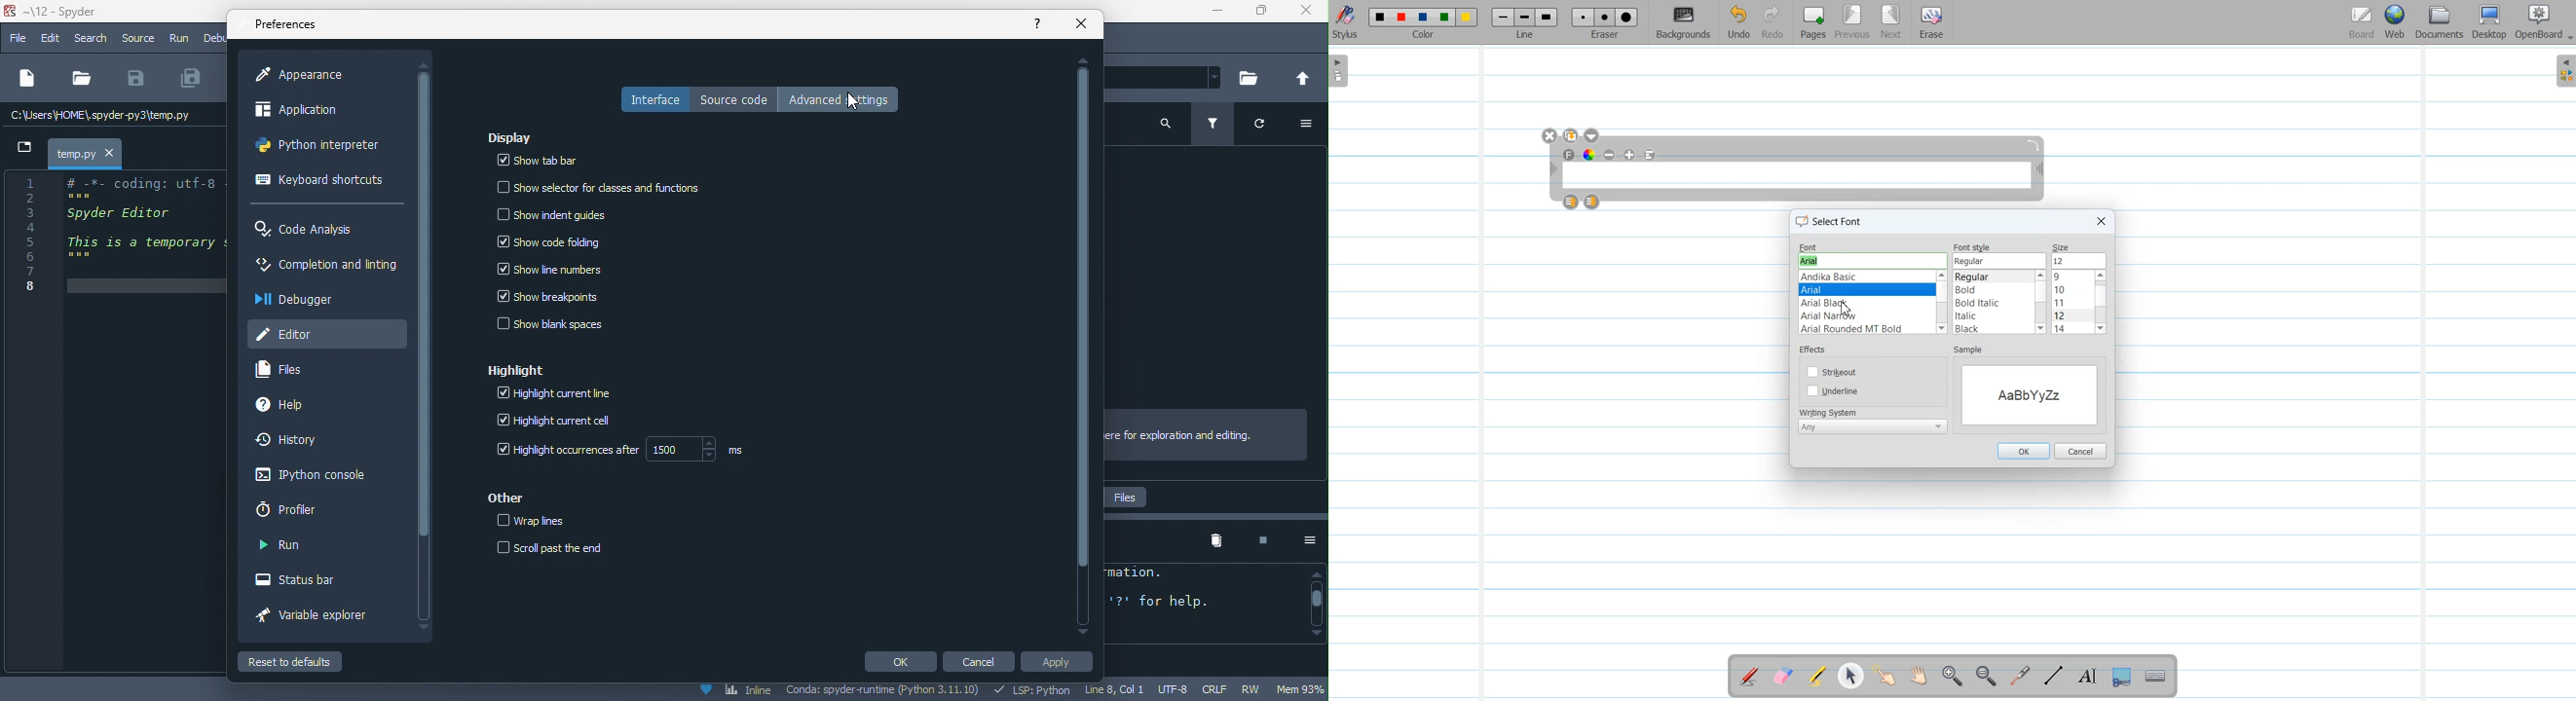  Describe the element at coordinates (1259, 14) in the screenshot. I see `maximize` at that location.